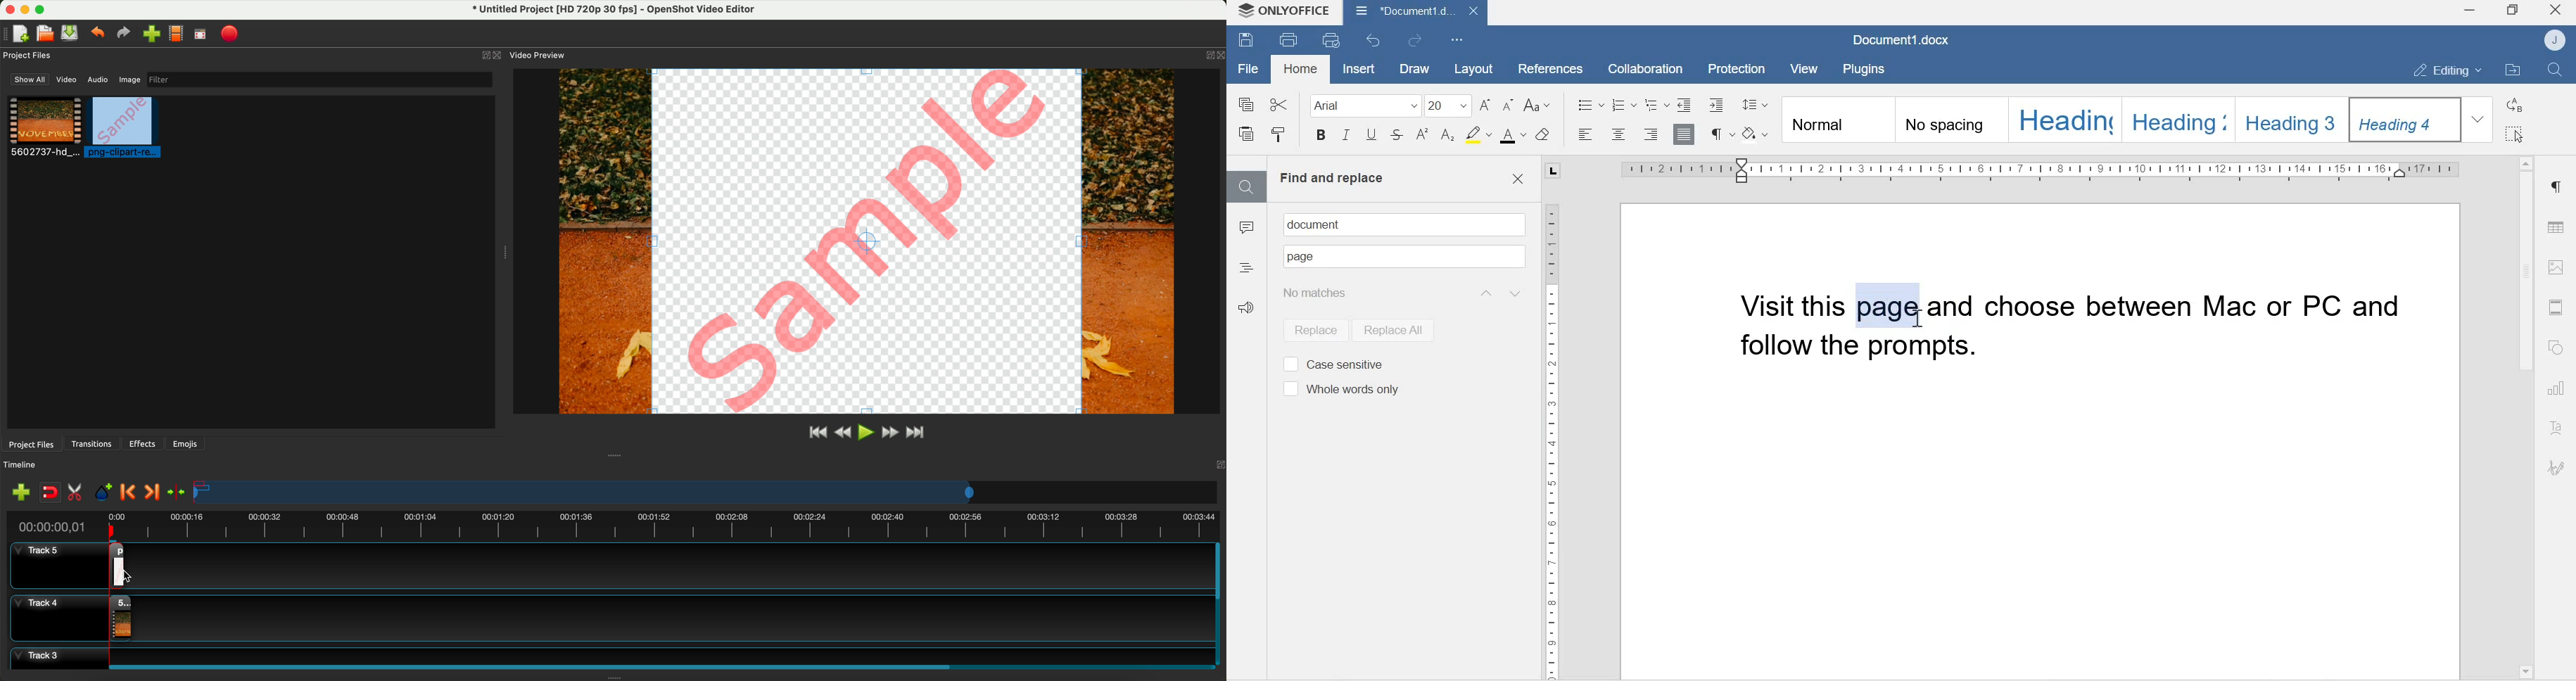  I want to click on pREVIEW, so click(872, 241).